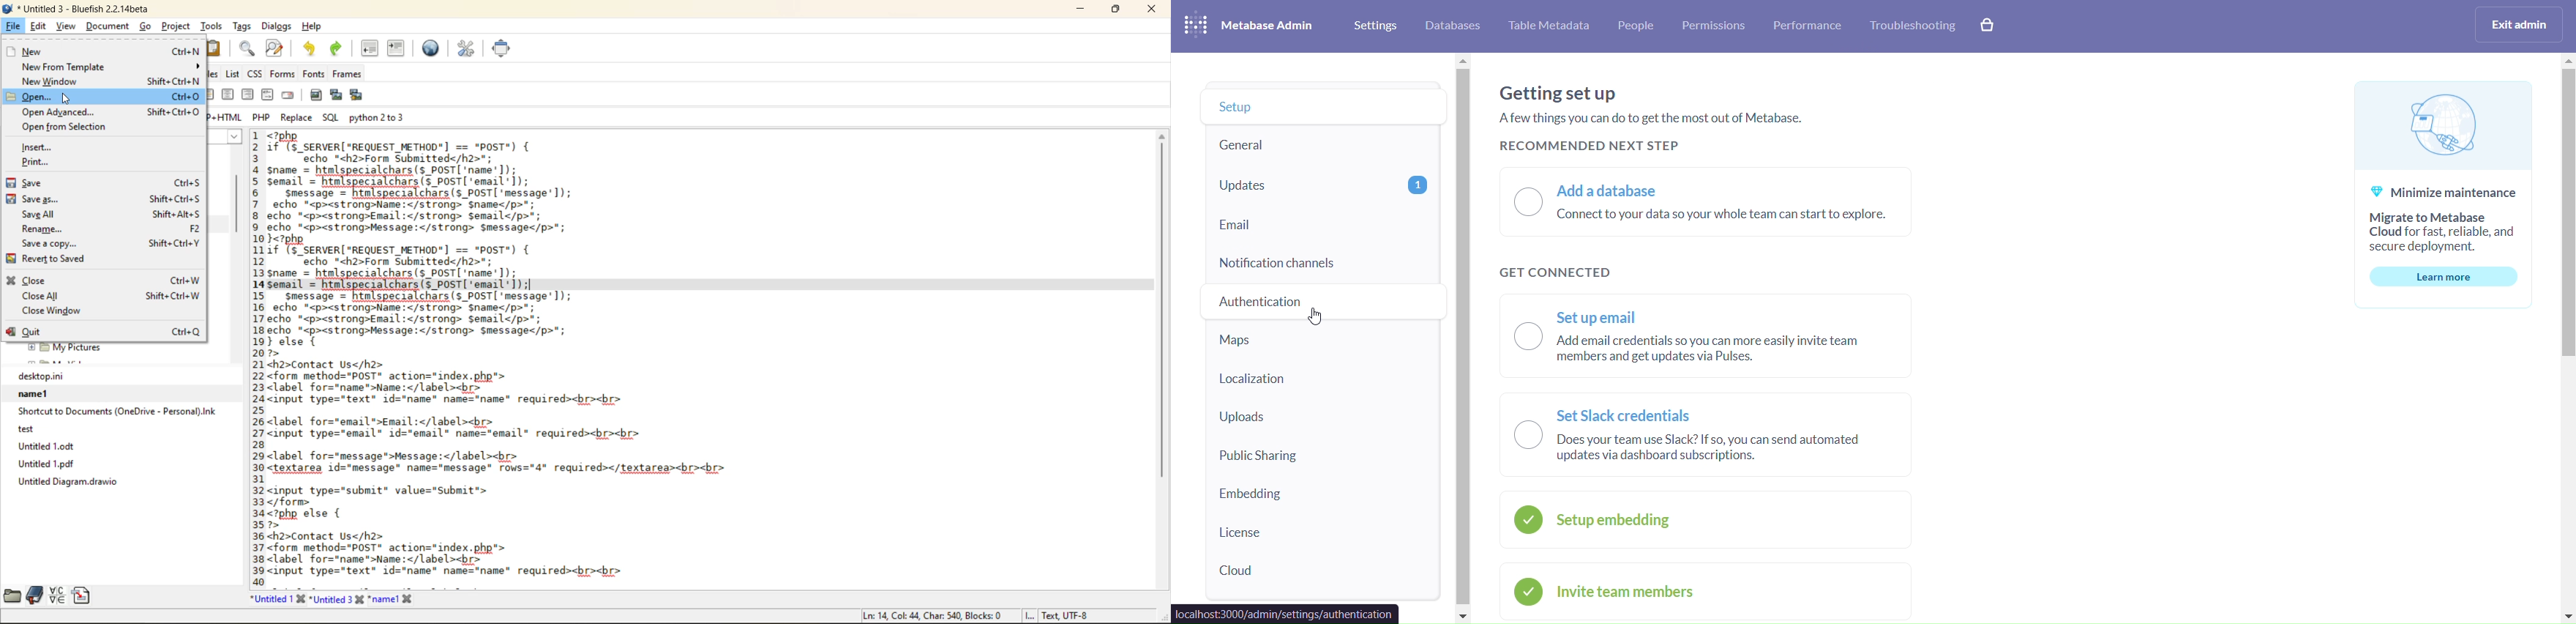 Image resolution: width=2576 pixels, height=644 pixels. What do you see at coordinates (434, 47) in the screenshot?
I see `preview in browser` at bounding box center [434, 47].